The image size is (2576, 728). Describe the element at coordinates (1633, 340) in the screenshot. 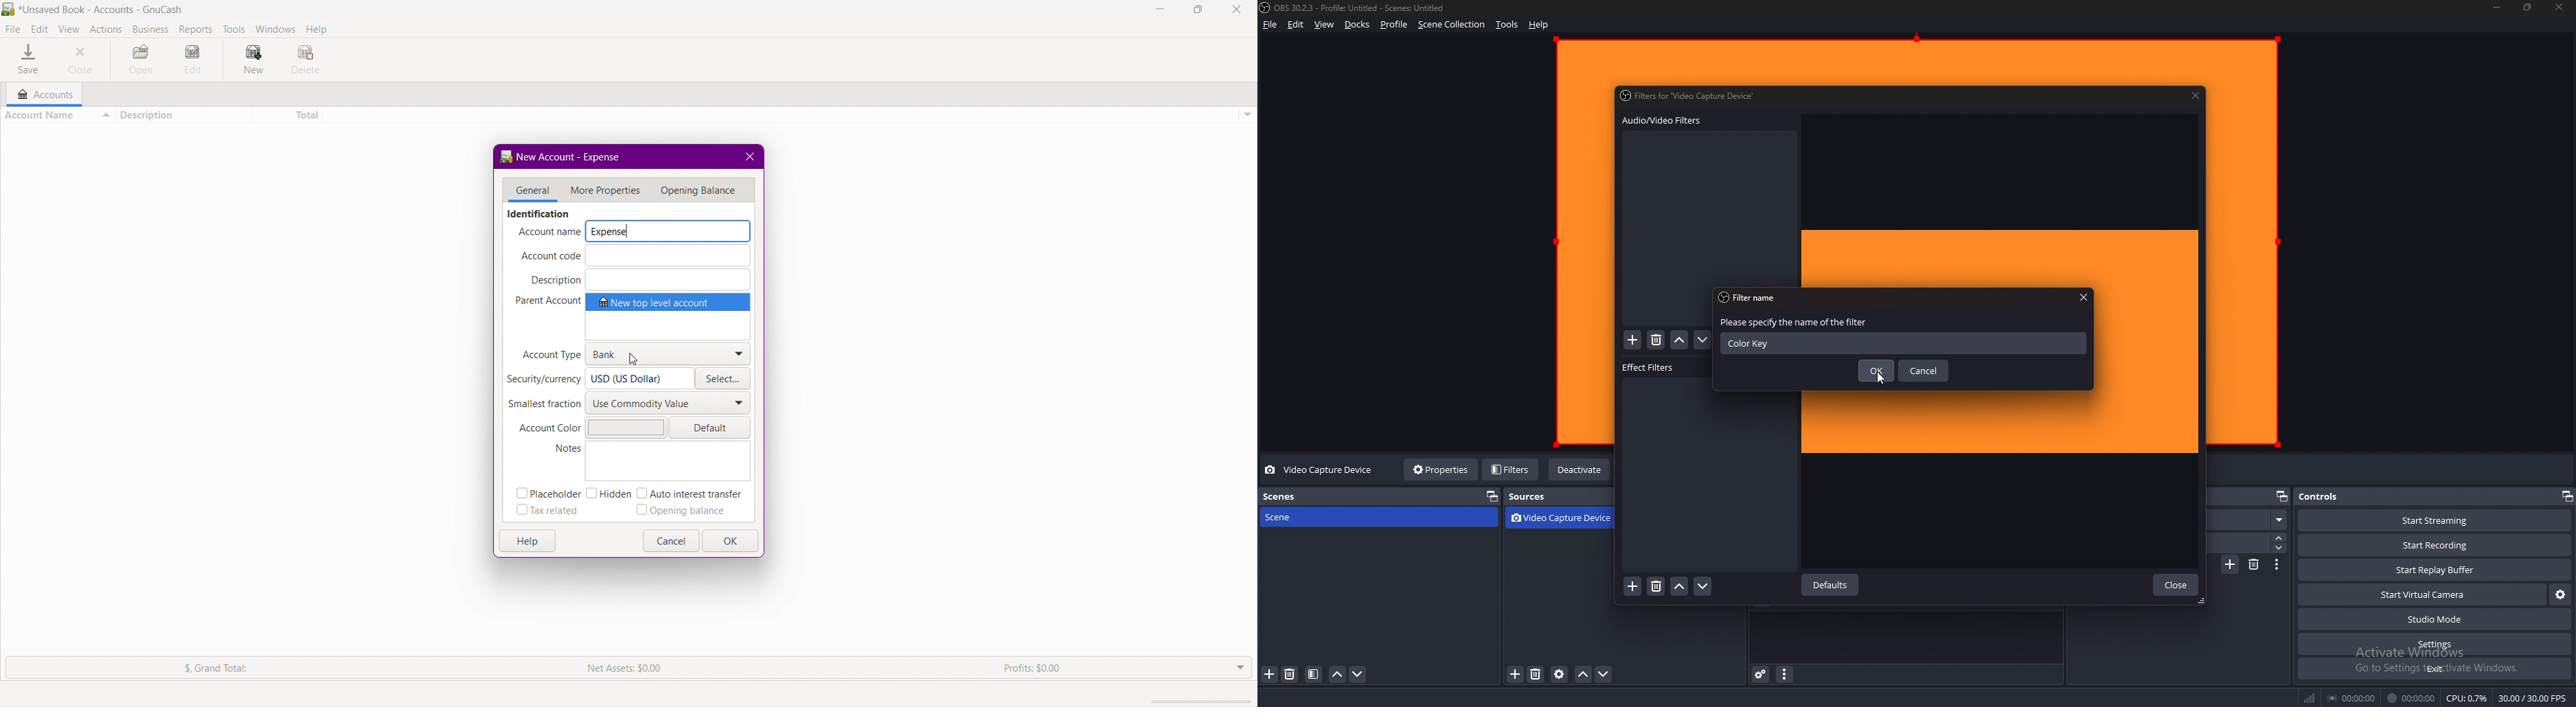

I see `add` at that location.